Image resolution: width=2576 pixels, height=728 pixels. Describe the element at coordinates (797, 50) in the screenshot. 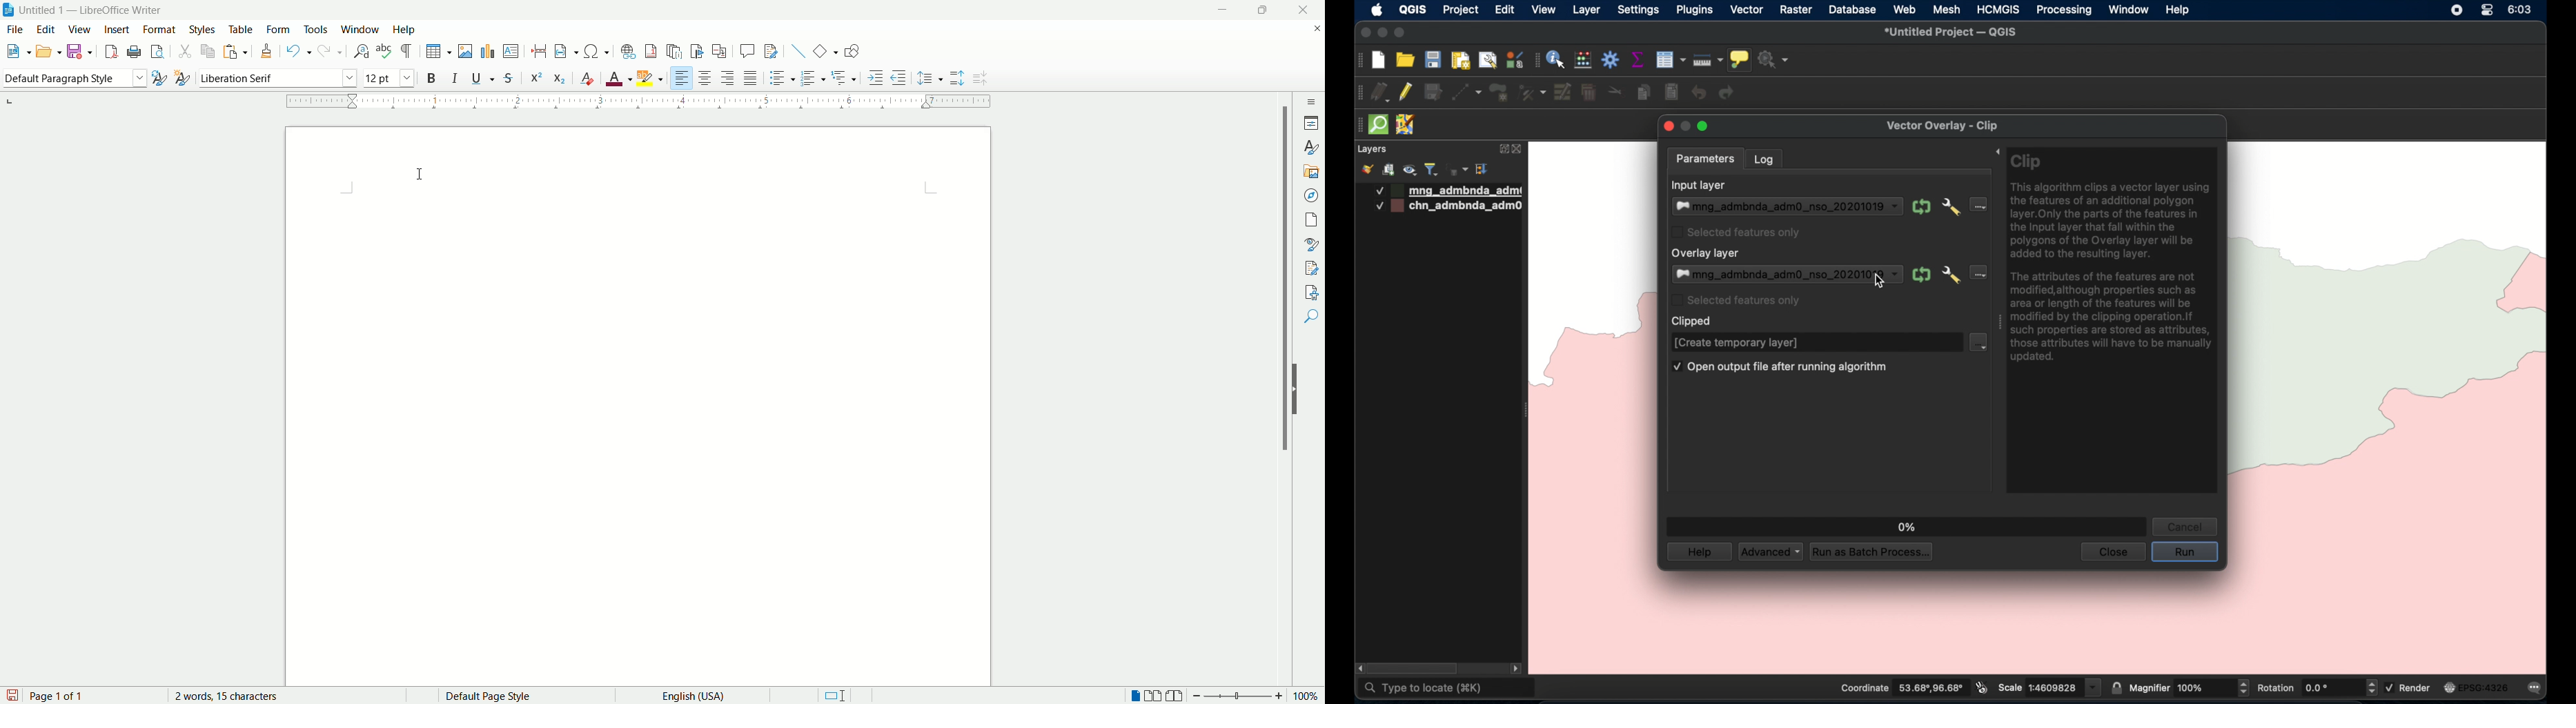

I see `insert line` at that location.